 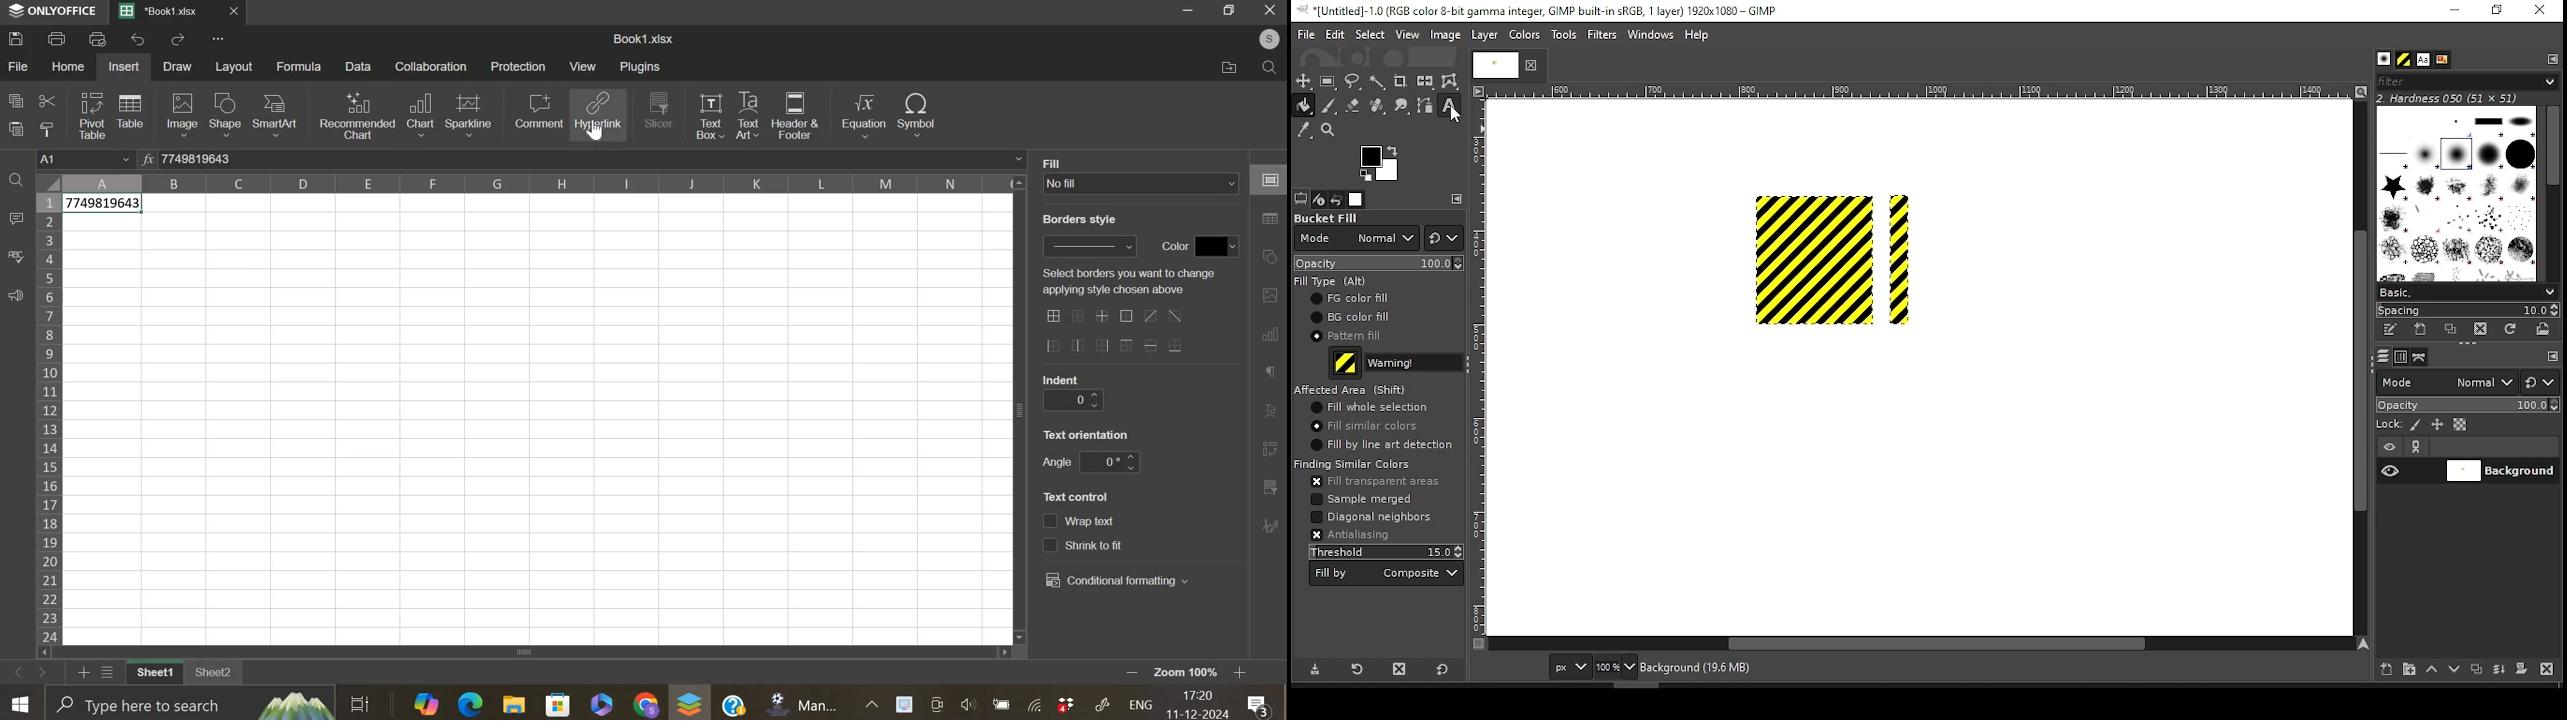 I want to click on images, so click(x=1357, y=200).